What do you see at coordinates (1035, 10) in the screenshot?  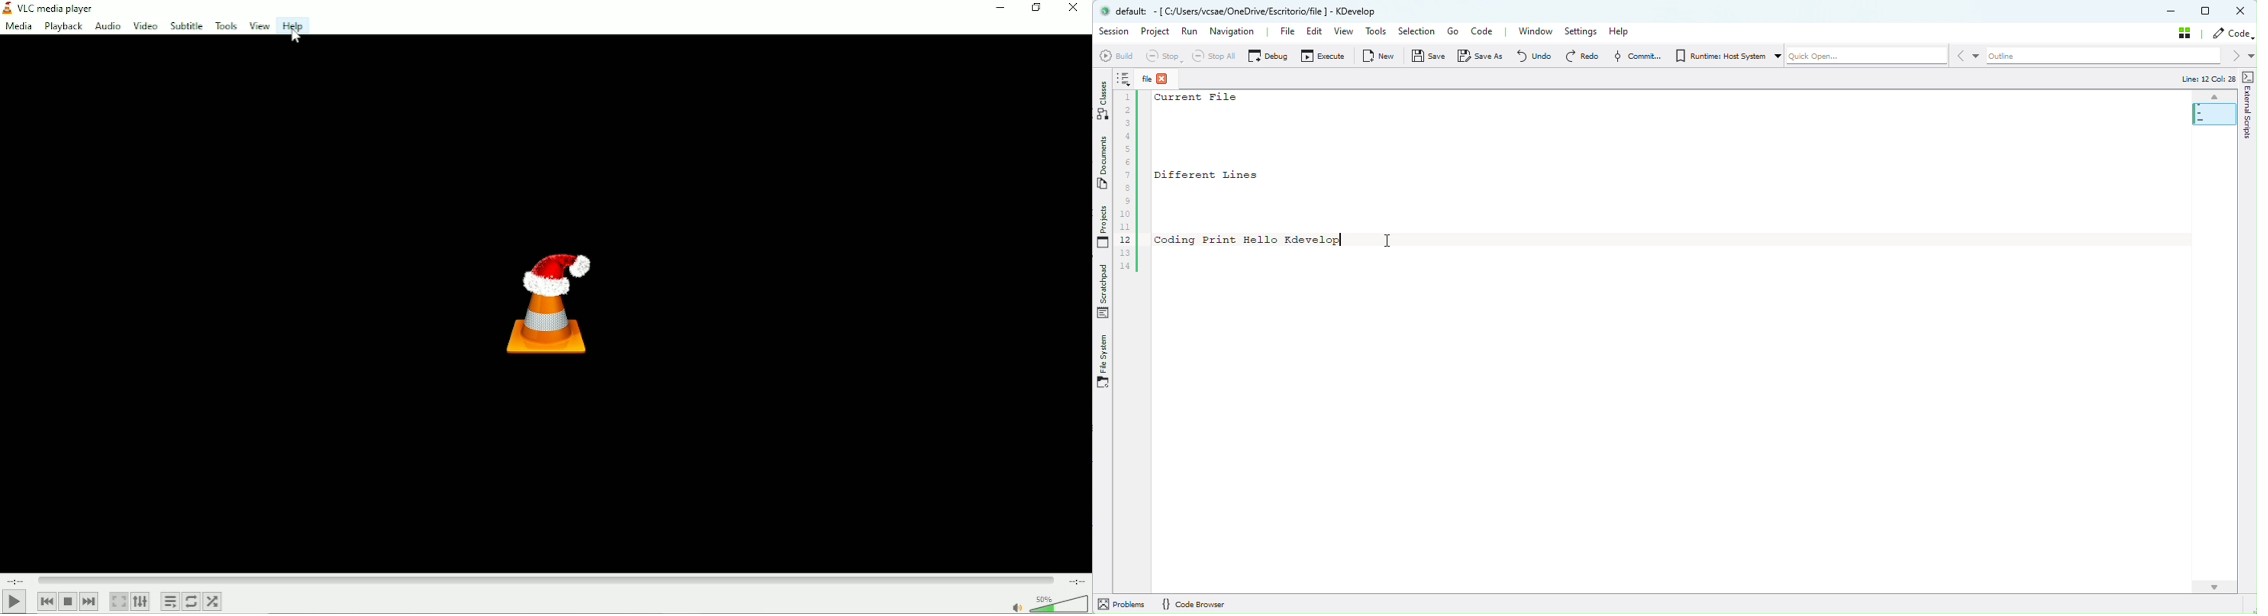 I see `Restore down` at bounding box center [1035, 10].